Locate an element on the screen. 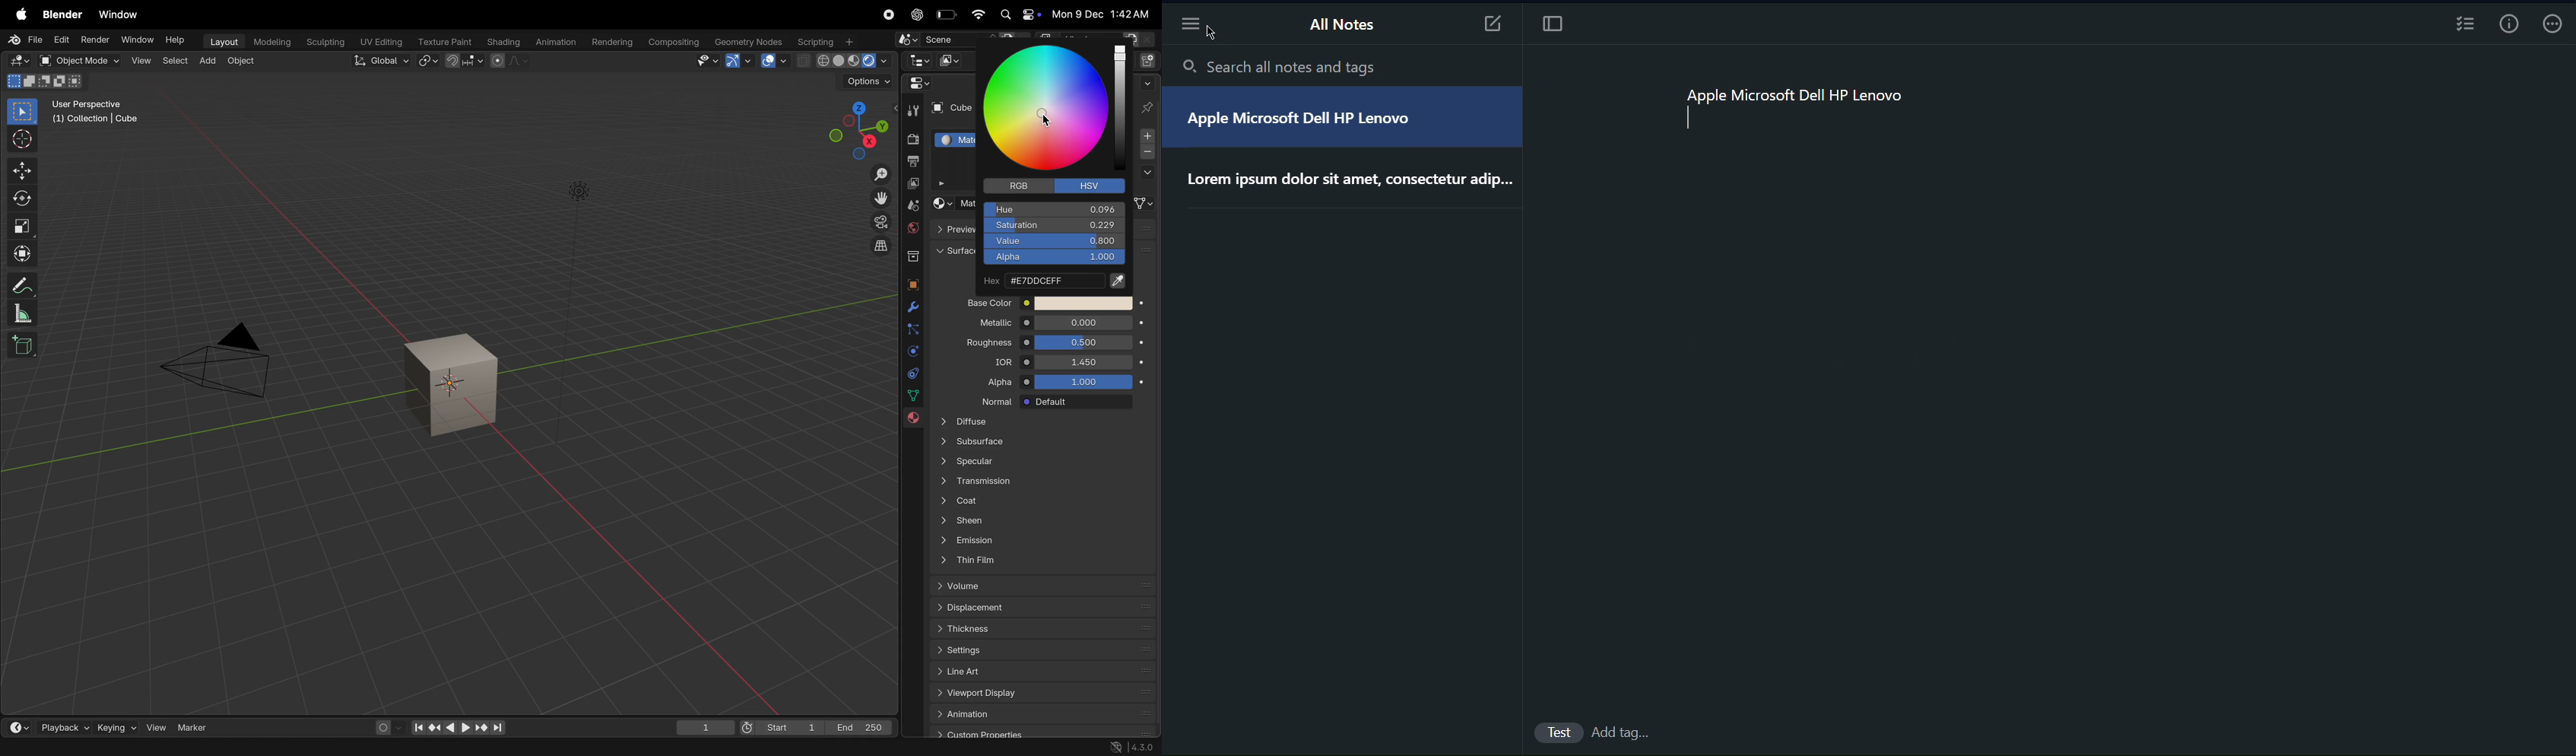  scene is located at coordinates (912, 205).